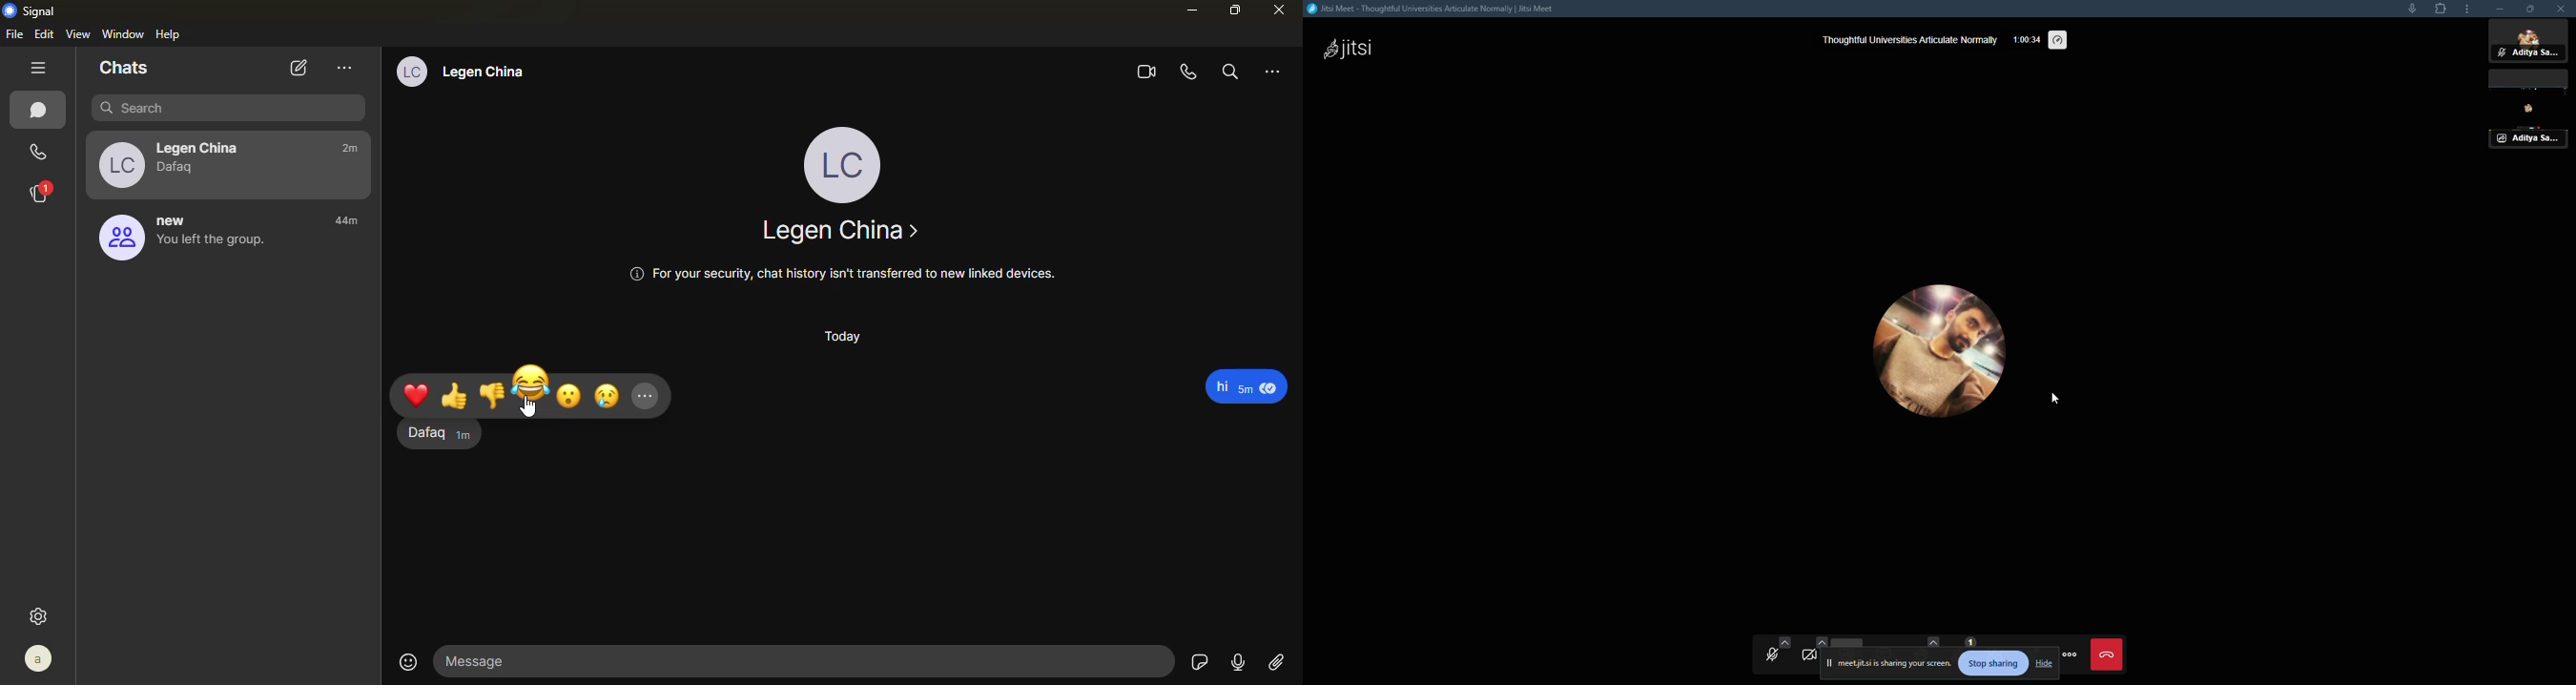  What do you see at coordinates (1233, 11) in the screenshot?
I see `maximize` at bounding box center [1233, 11].